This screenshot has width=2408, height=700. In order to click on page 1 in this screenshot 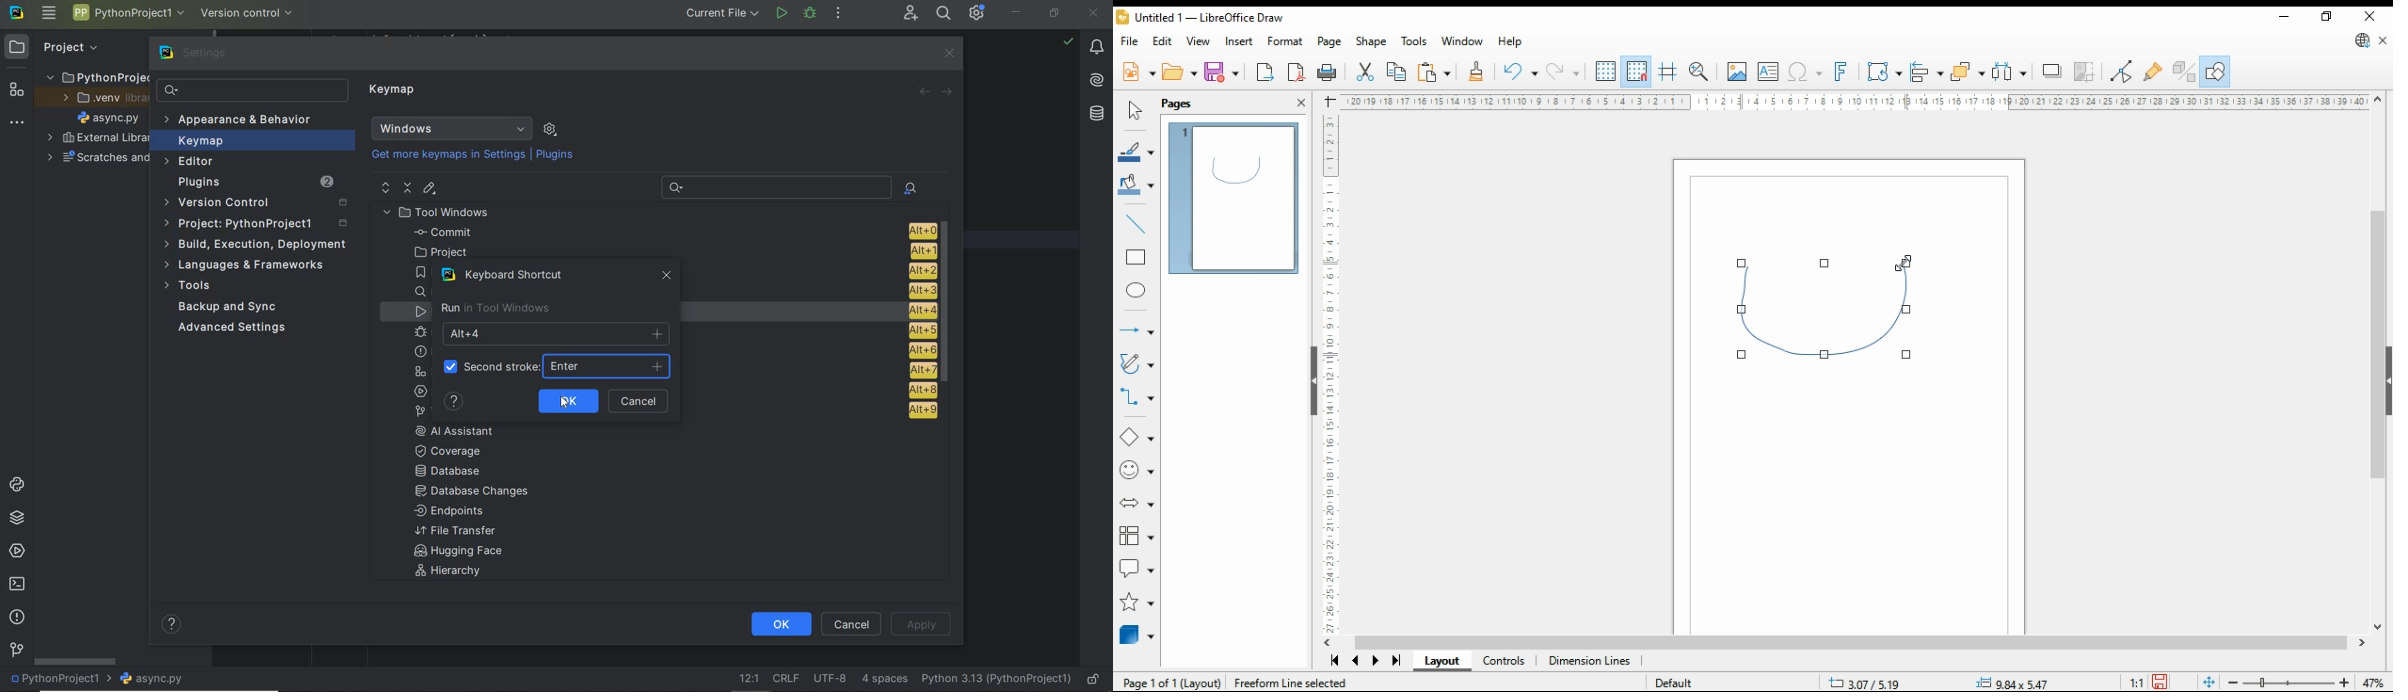, I will do `click(1232, 199)`.